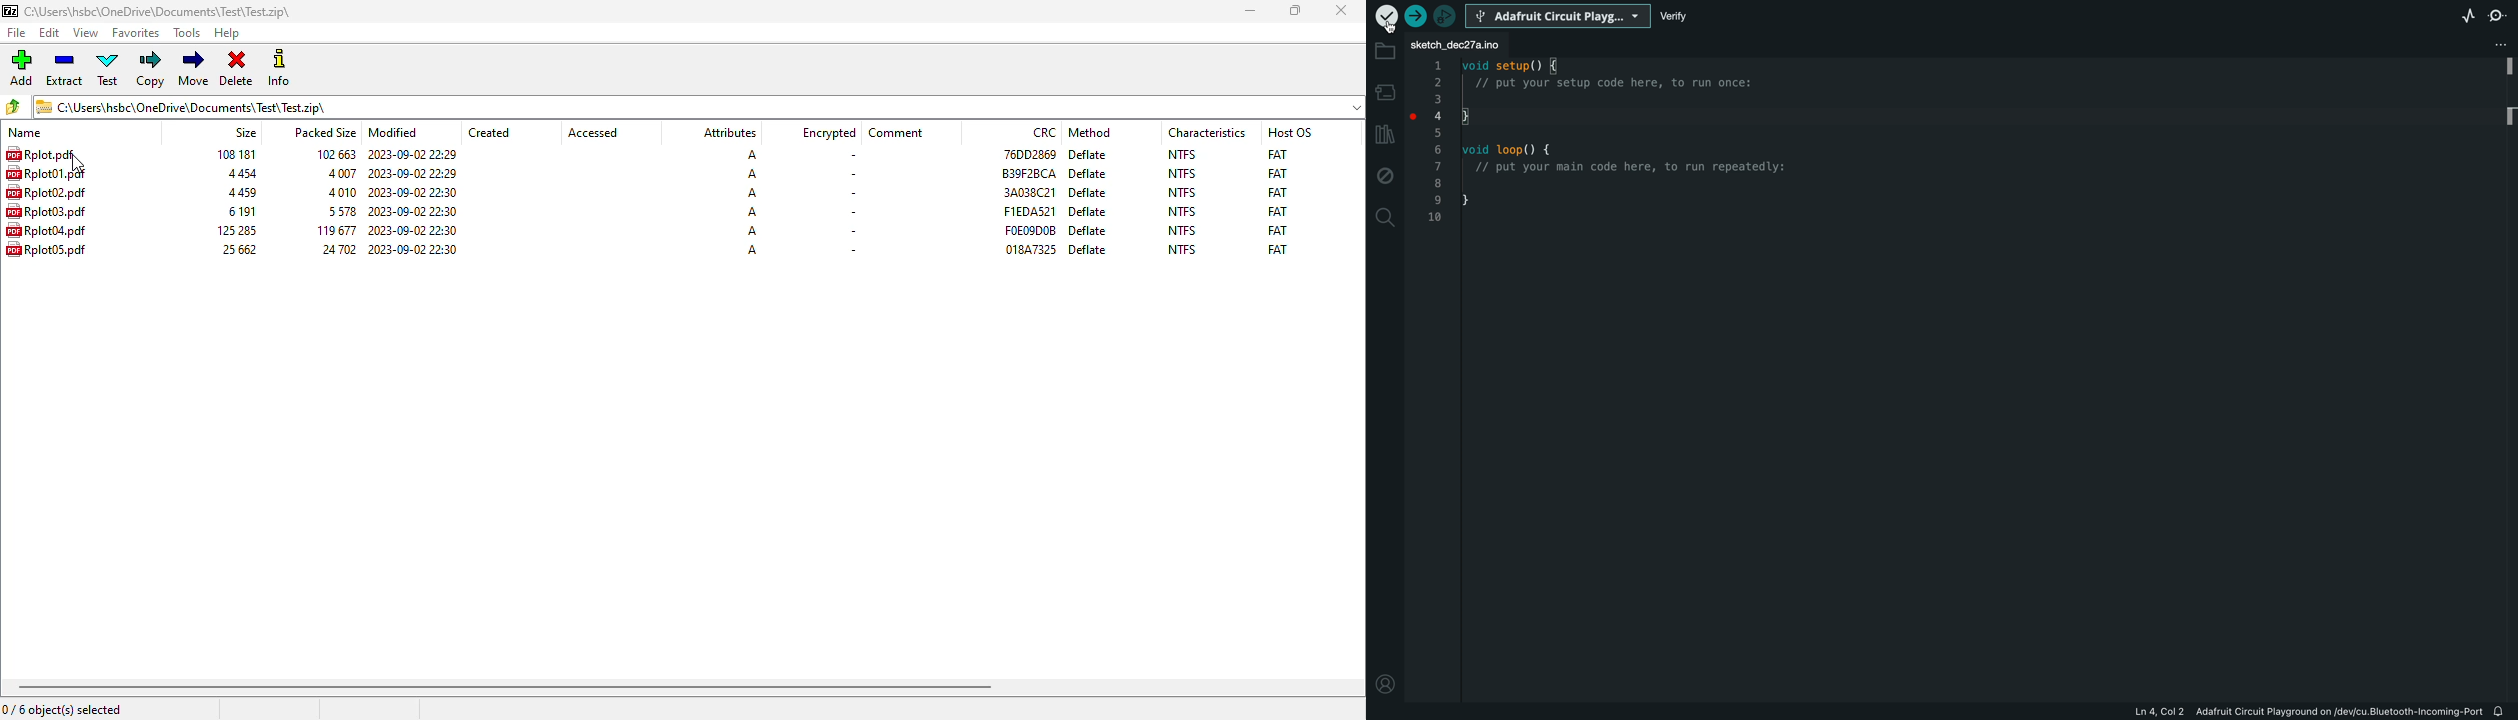 This screenshot has height=728, width=2520. What do you see at coordinates (2499, 18) in the screenshot?
I see `serial monitor` at bounding box center [2499, 18].